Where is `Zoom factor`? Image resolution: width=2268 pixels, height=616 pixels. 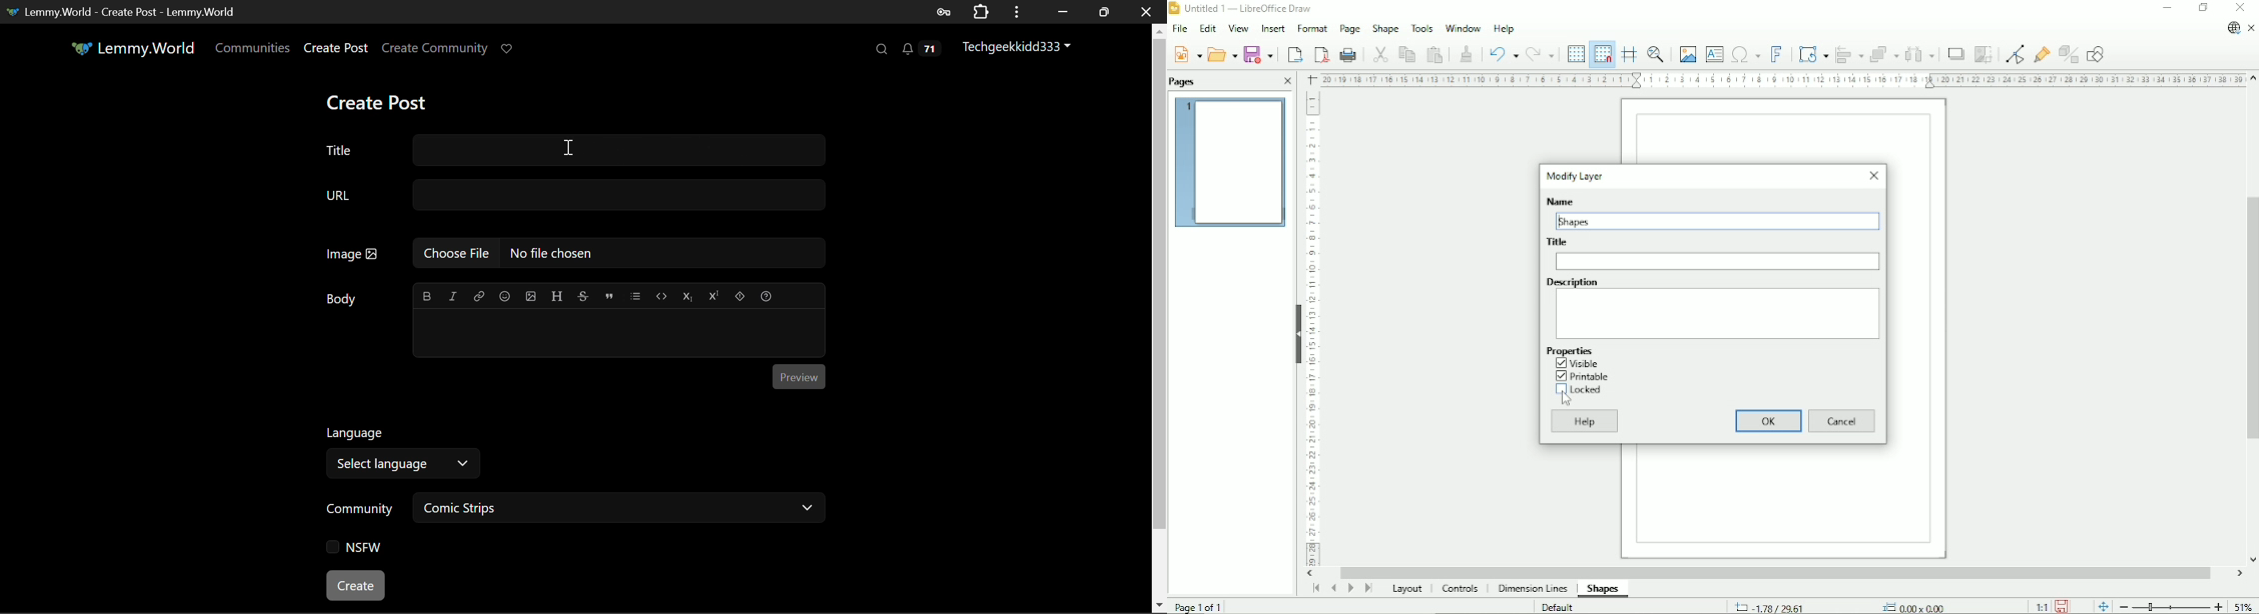
Zoom factor is located at coordinates (2244, 607).